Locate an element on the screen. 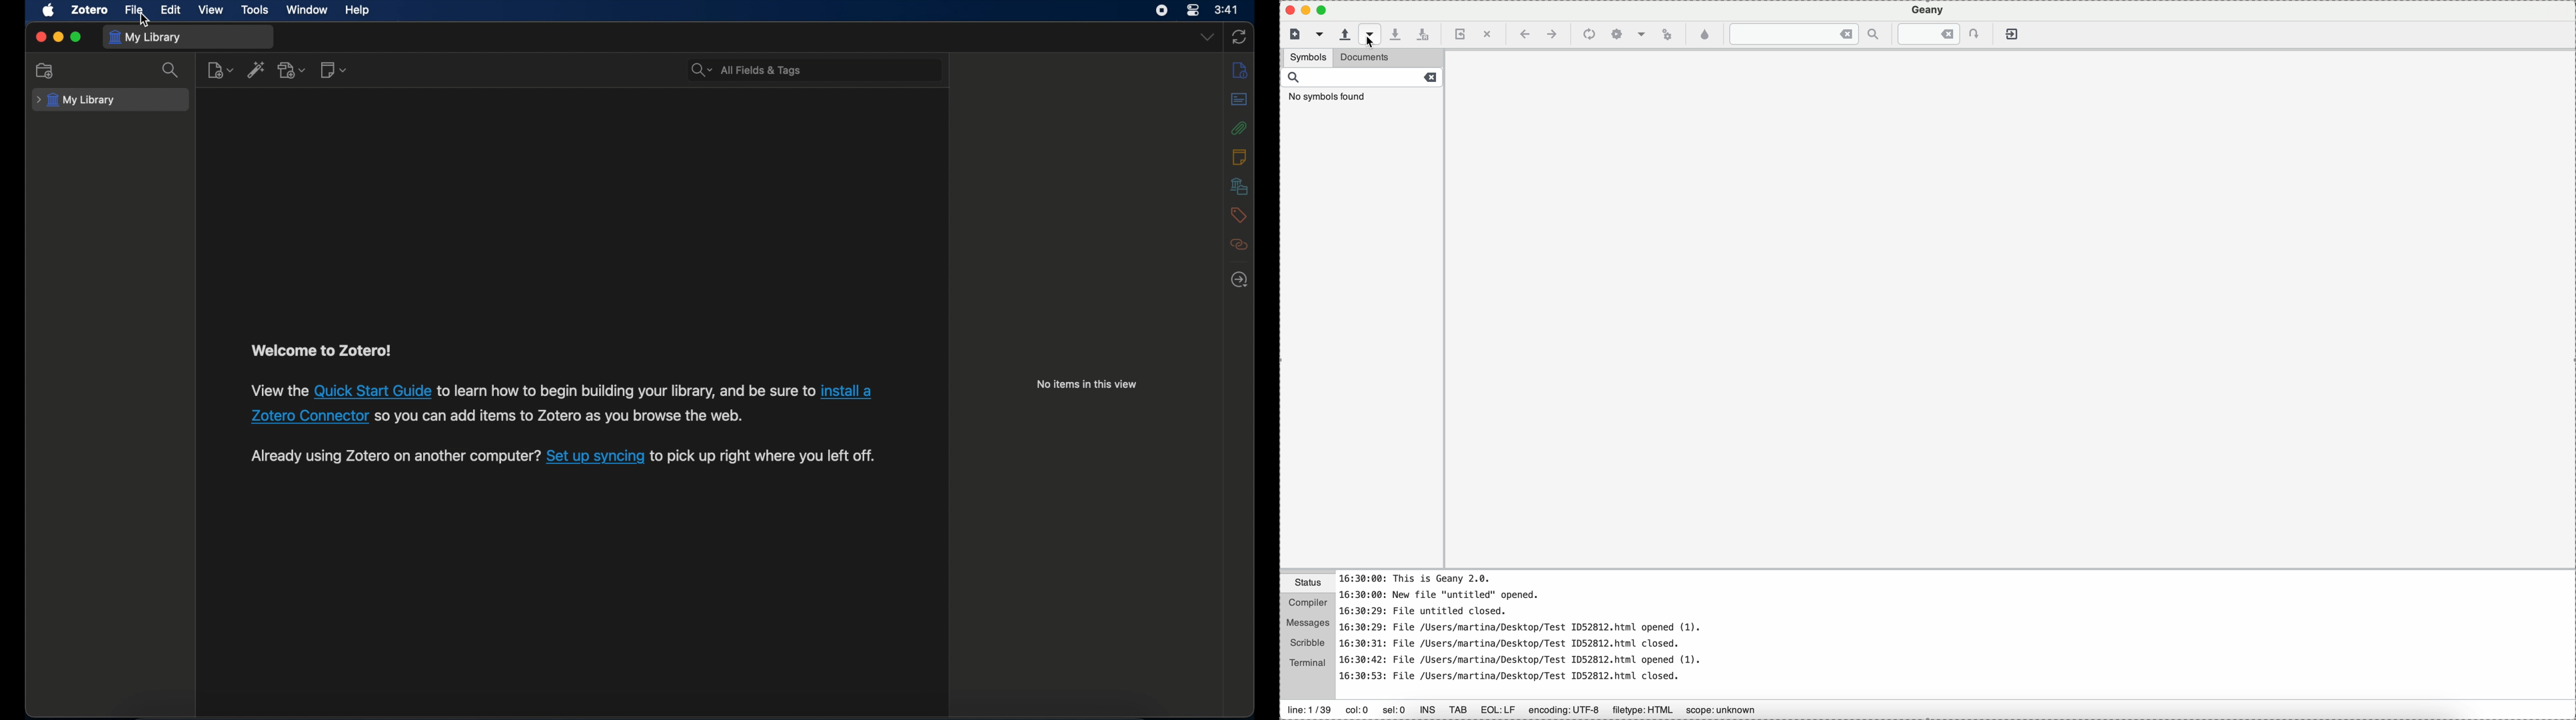  tags is located at coordinates (1239, 215).